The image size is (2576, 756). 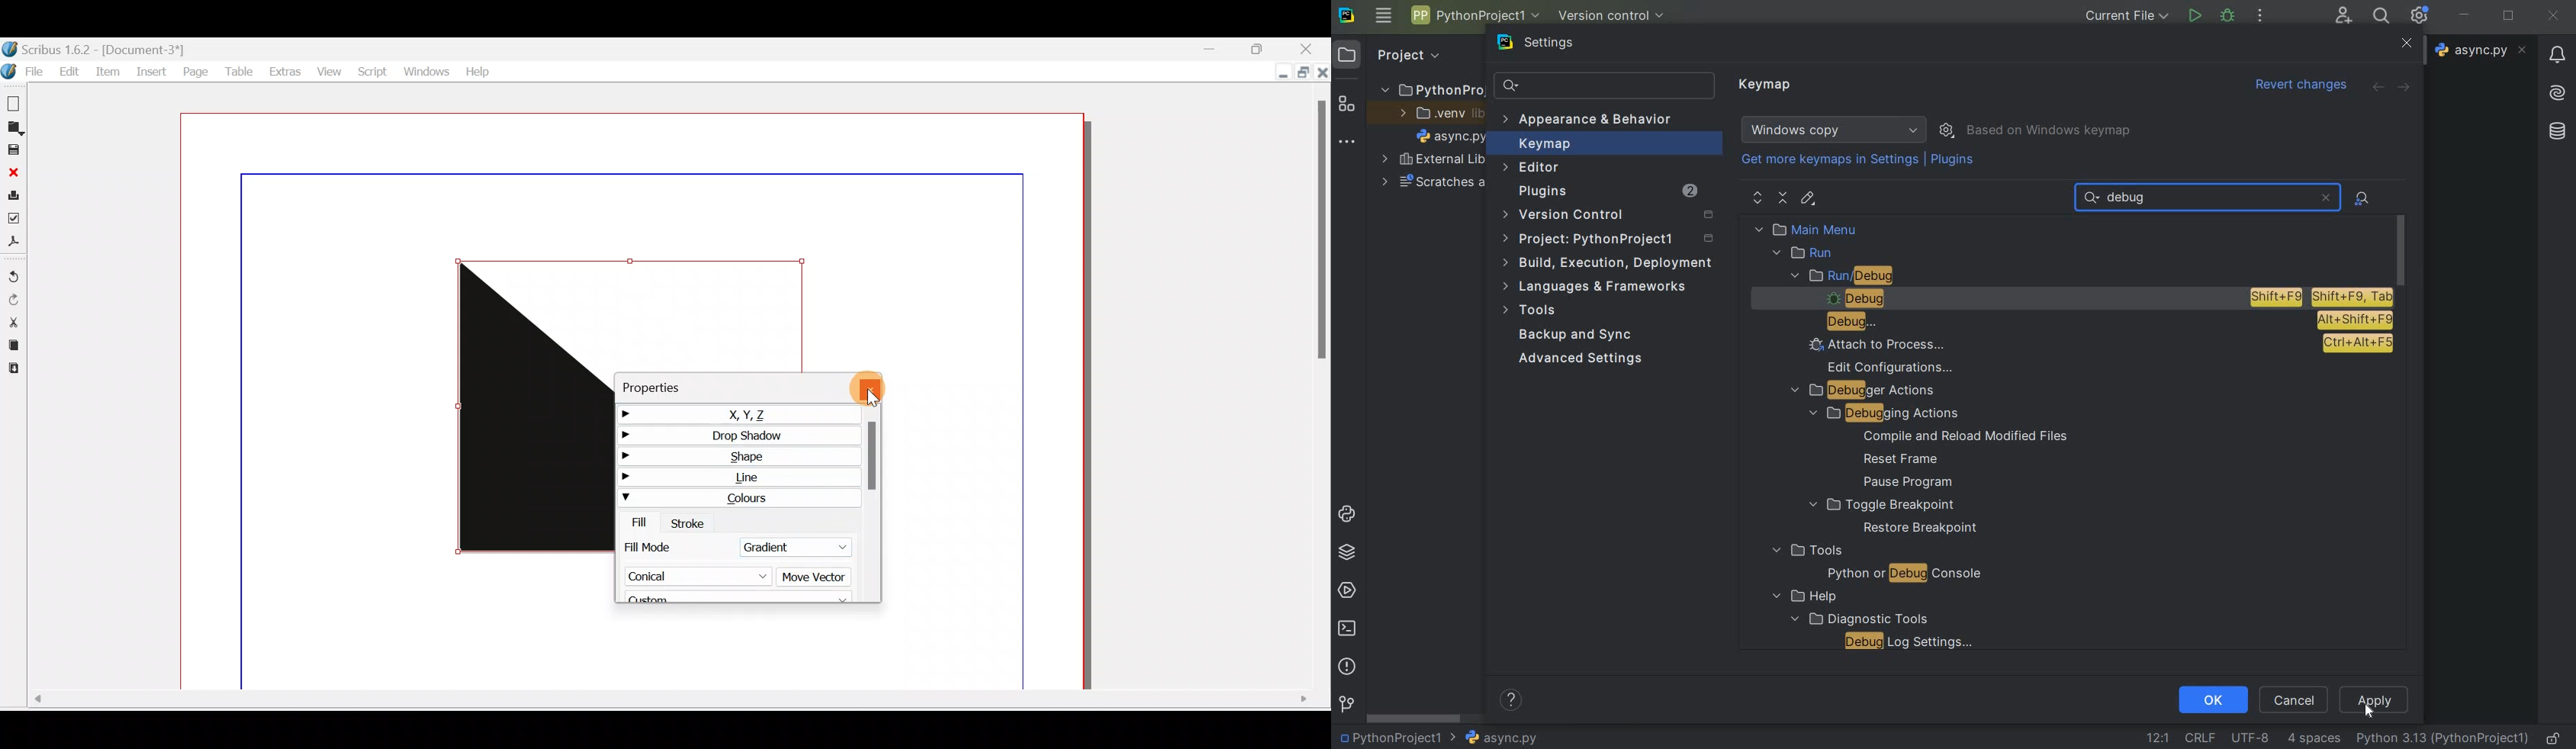 I want to click on Revert changes, so click(x=2300, y=83).